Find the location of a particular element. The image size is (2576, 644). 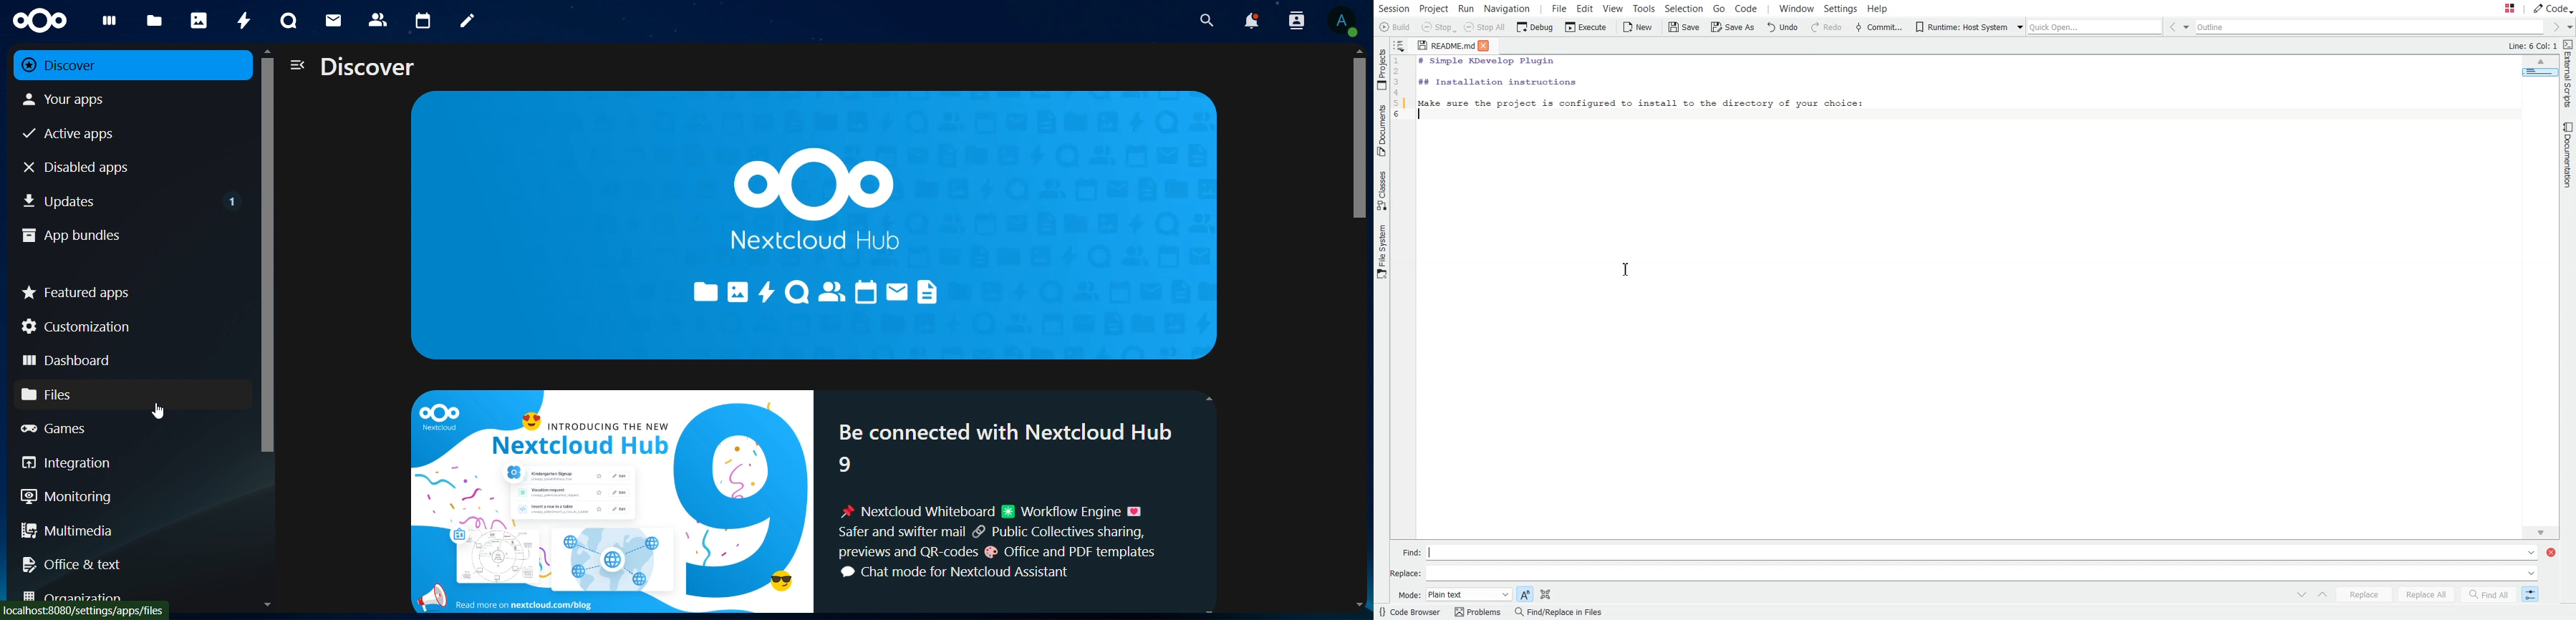

mail is located at coordinates (335, 22).